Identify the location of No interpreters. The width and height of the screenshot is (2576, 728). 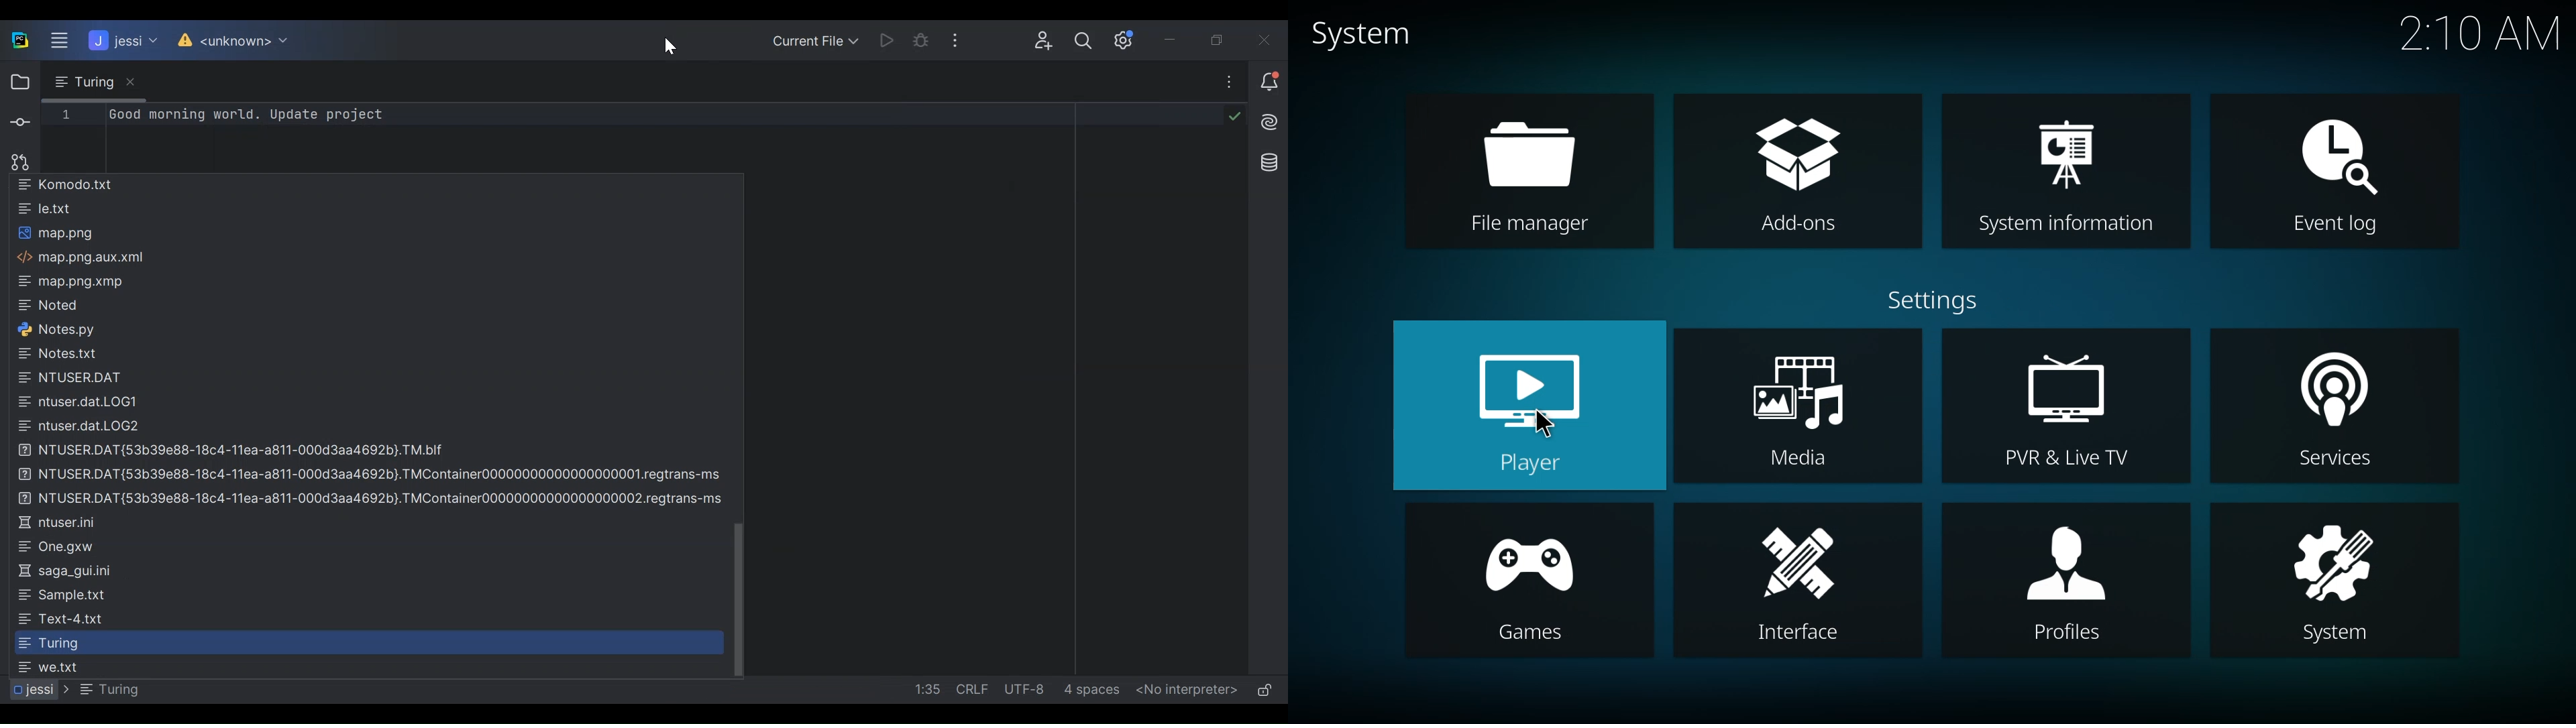
(1184, 691).